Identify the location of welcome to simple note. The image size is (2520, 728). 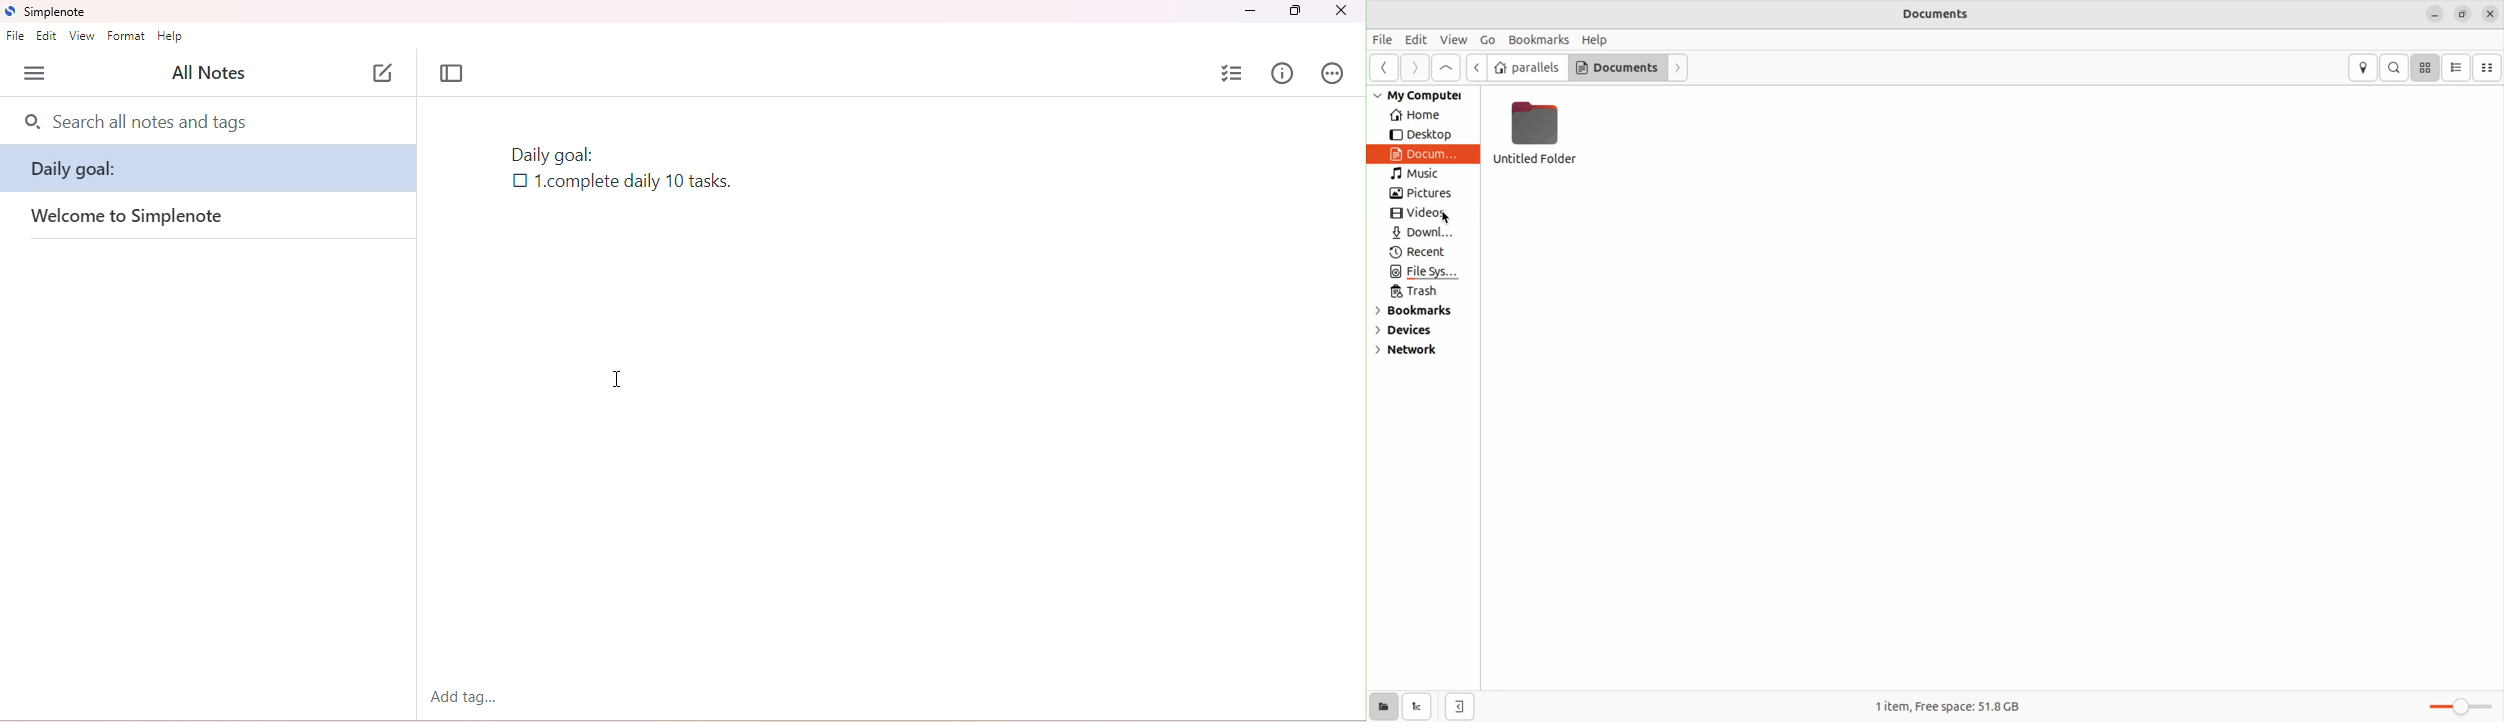
(177, 217).